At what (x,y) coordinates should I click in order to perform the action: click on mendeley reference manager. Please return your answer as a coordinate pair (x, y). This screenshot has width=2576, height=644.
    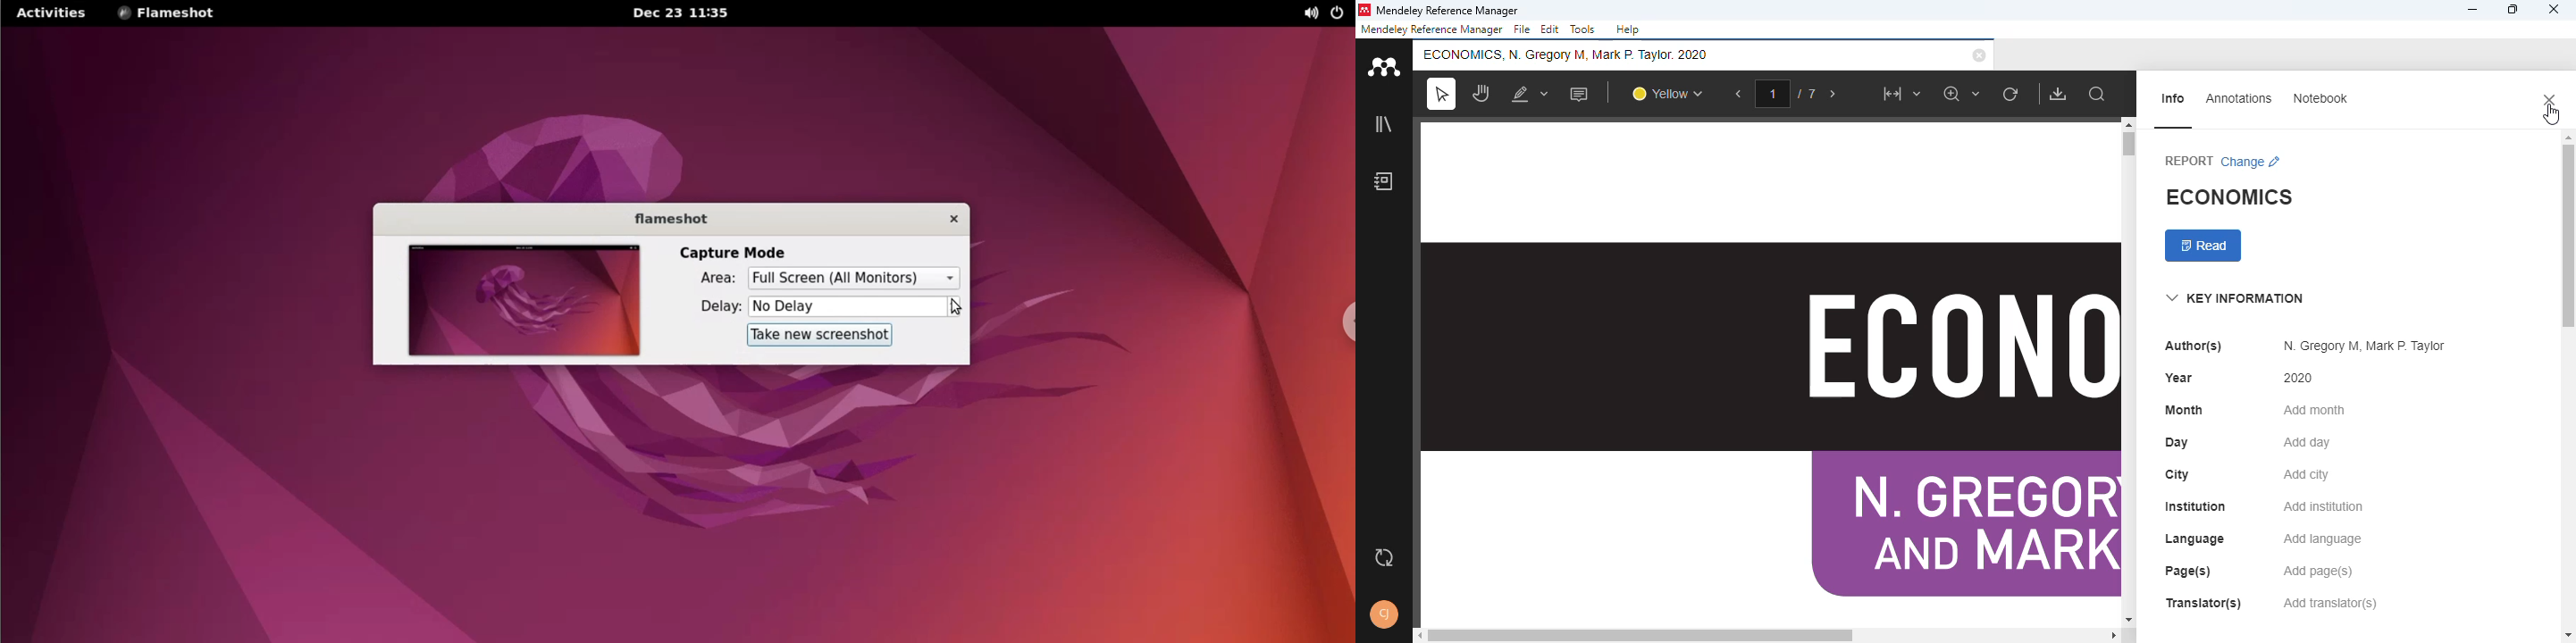
    Looking at the image, I should click on (1450, 9).